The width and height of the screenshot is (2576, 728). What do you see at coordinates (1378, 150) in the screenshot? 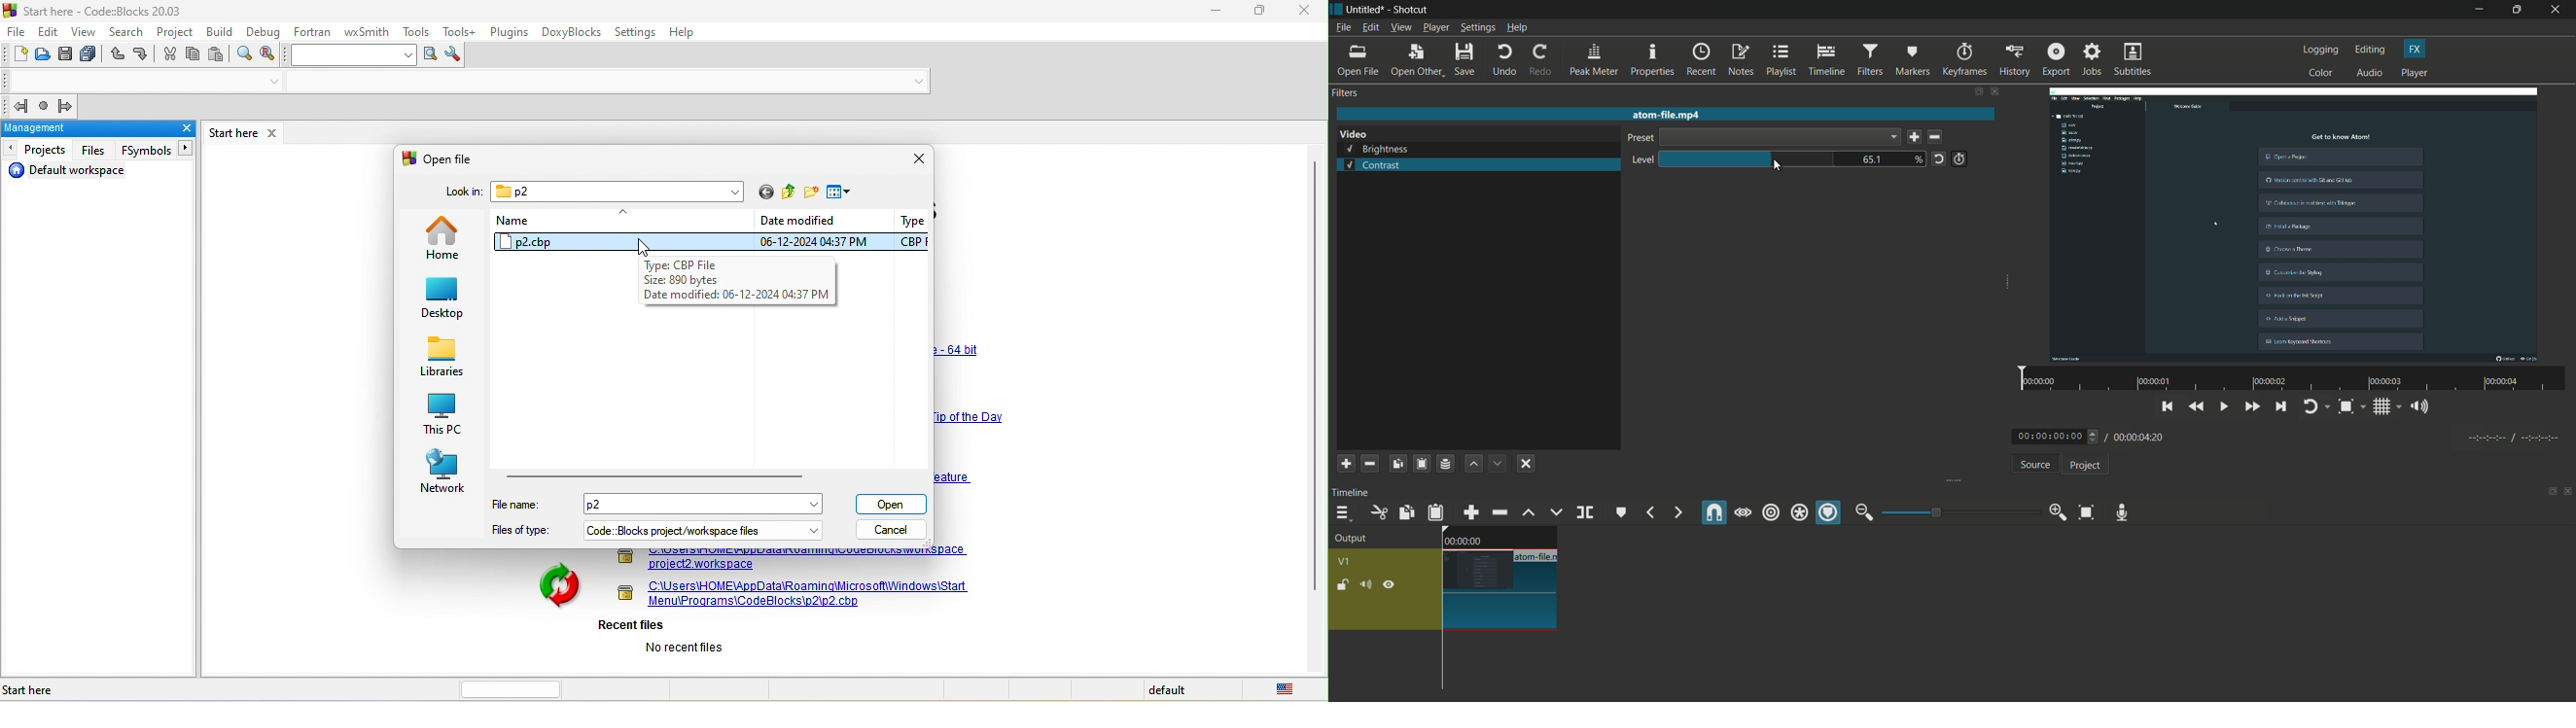
I see `brightness` at bounding box center [1378, 150].